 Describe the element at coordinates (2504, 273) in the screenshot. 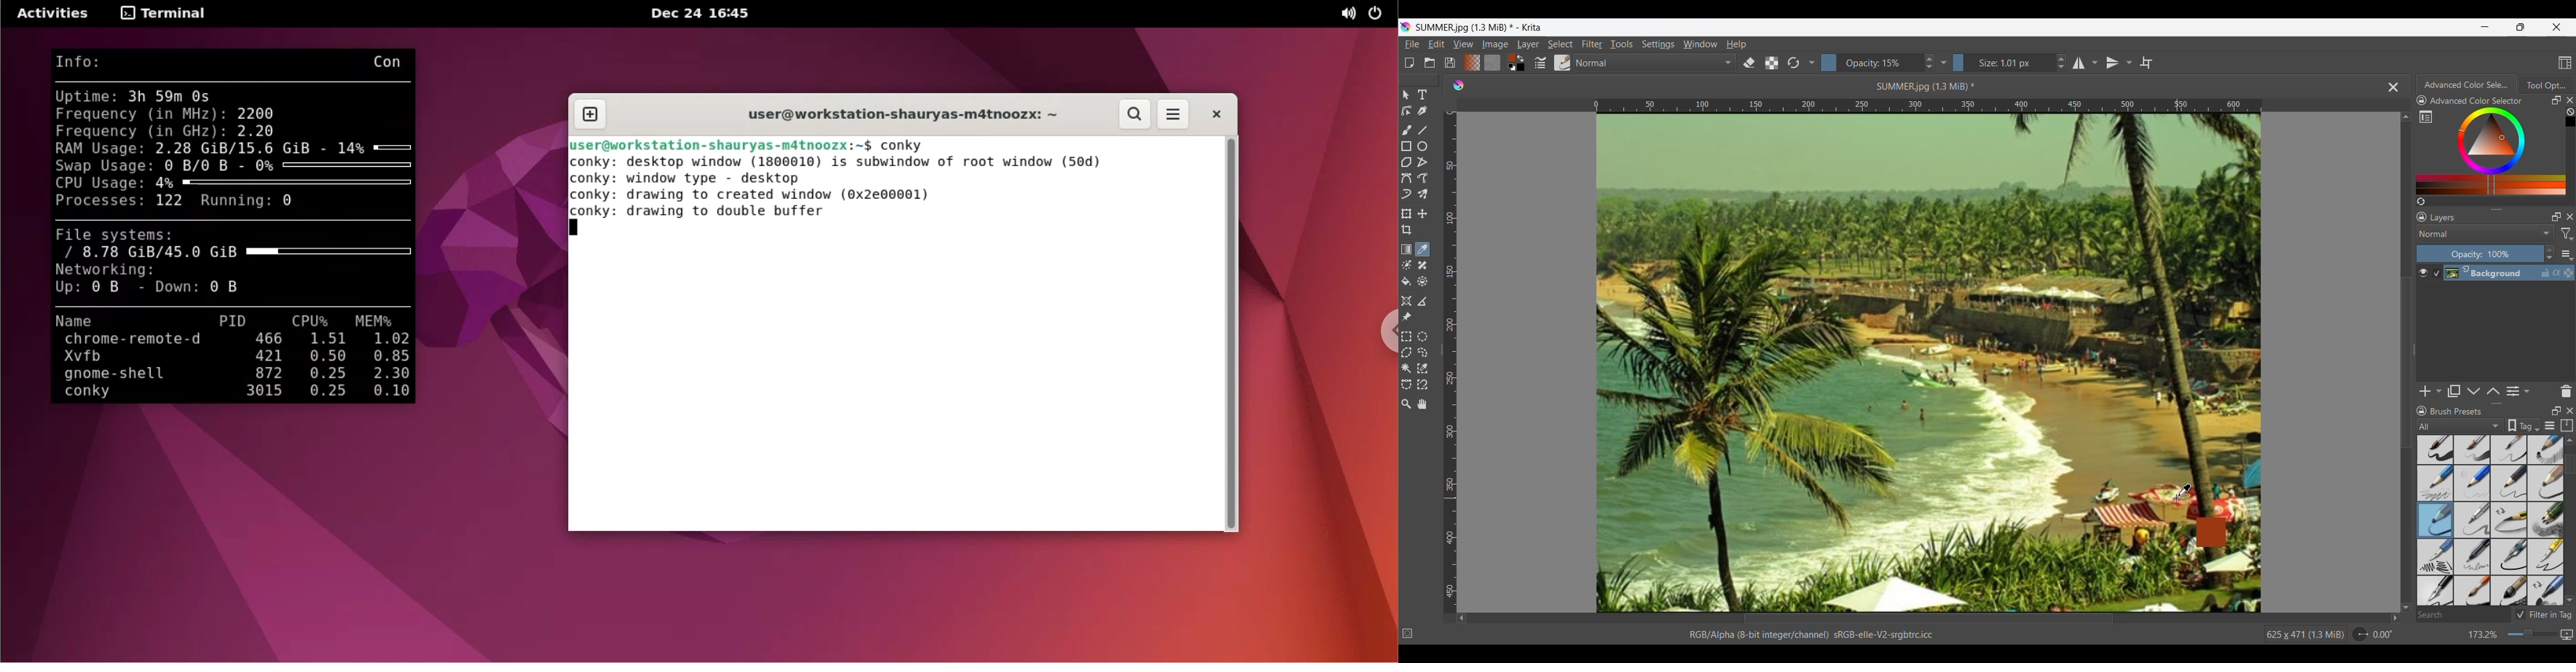

I see `Background` at that location.